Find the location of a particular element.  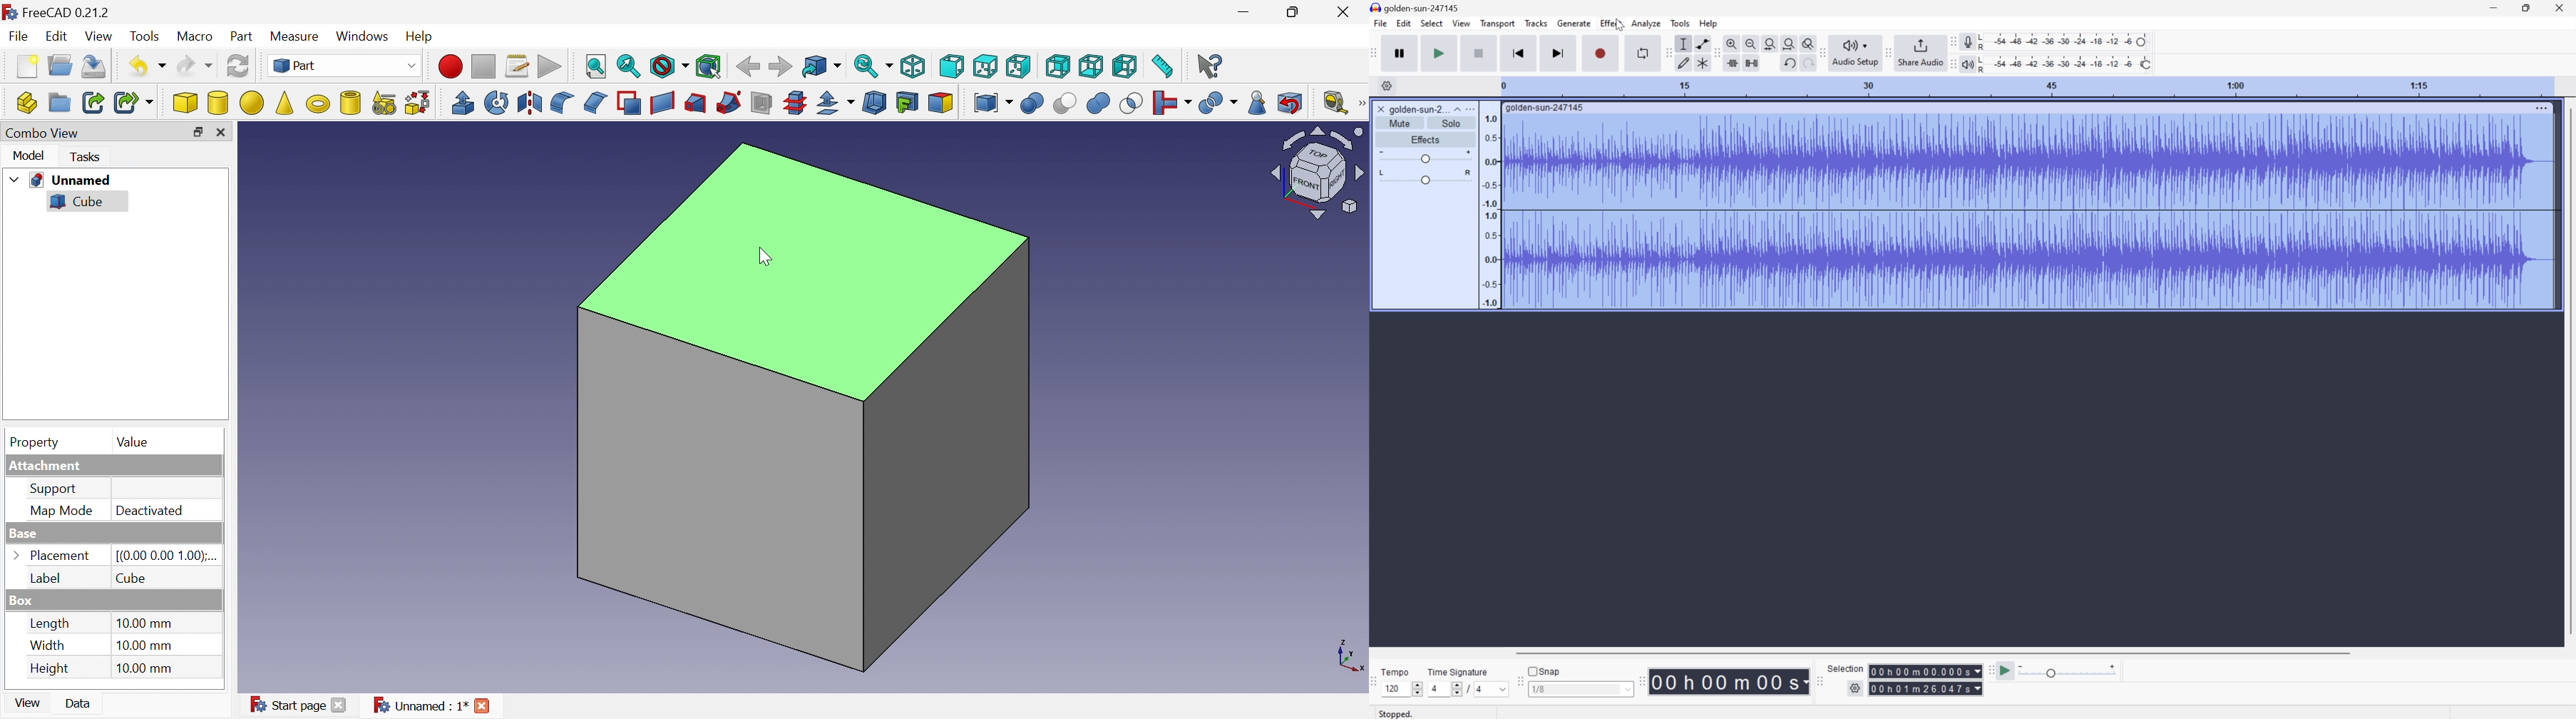

New is located at coordinates (29, 66).